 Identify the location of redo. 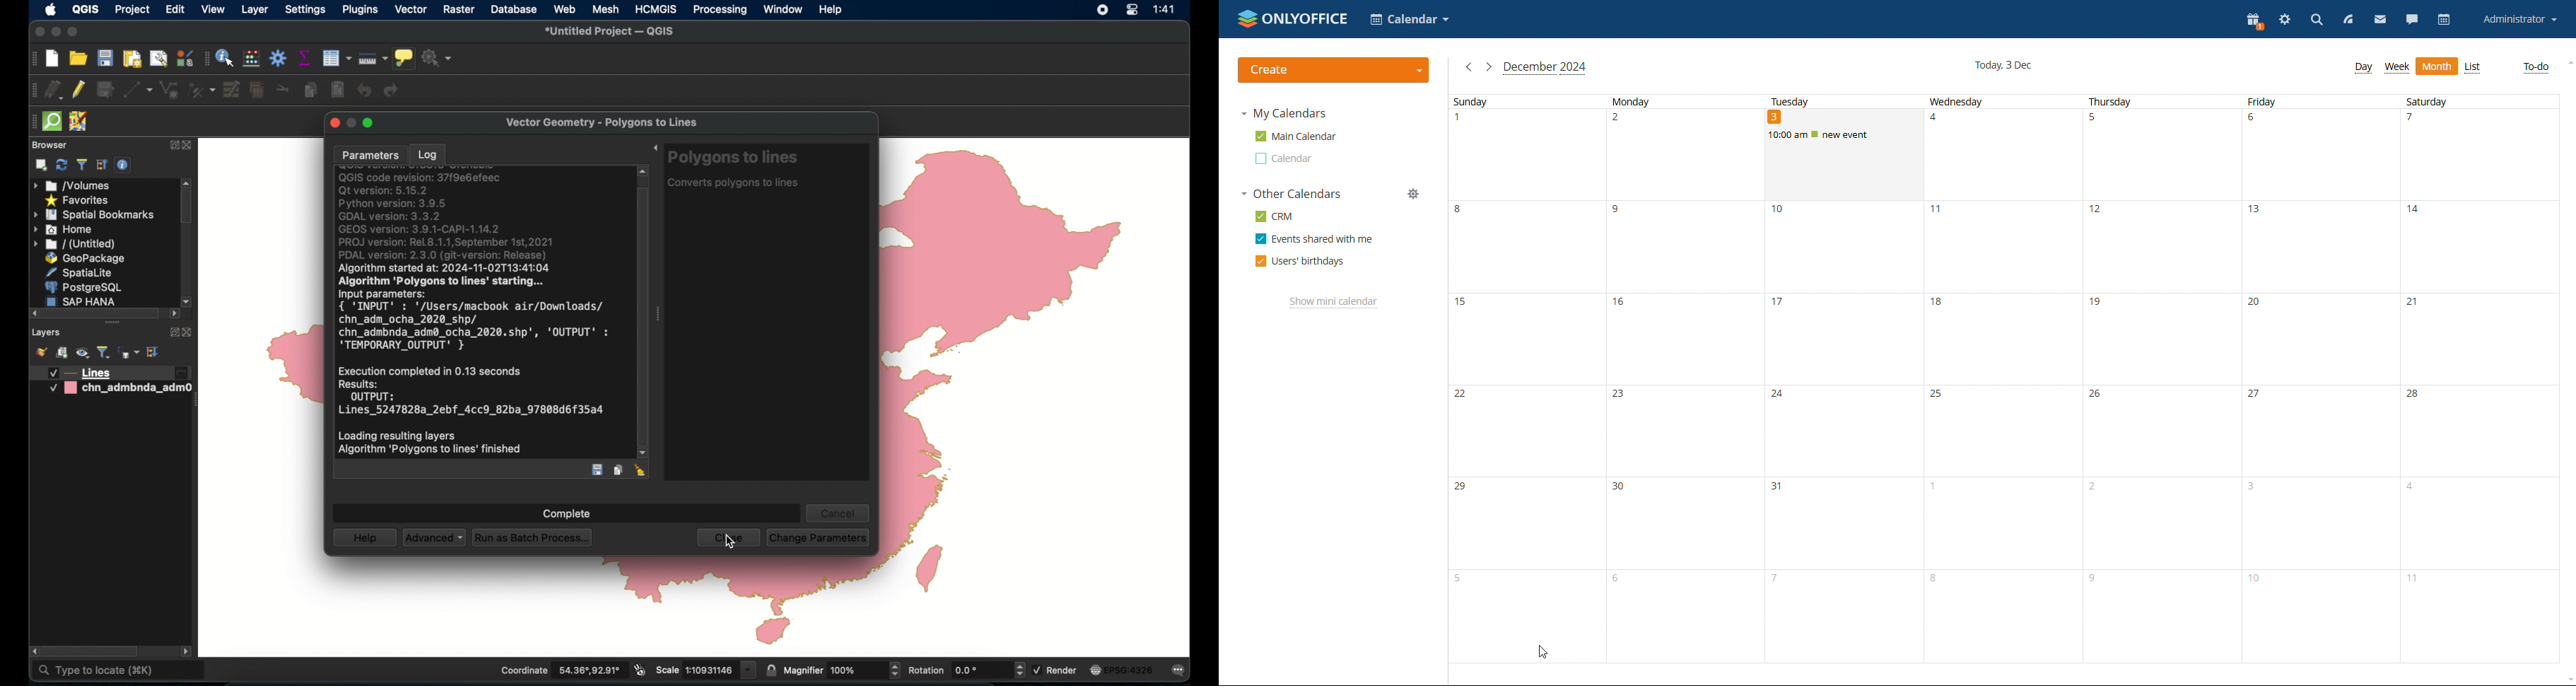
(392, 91).